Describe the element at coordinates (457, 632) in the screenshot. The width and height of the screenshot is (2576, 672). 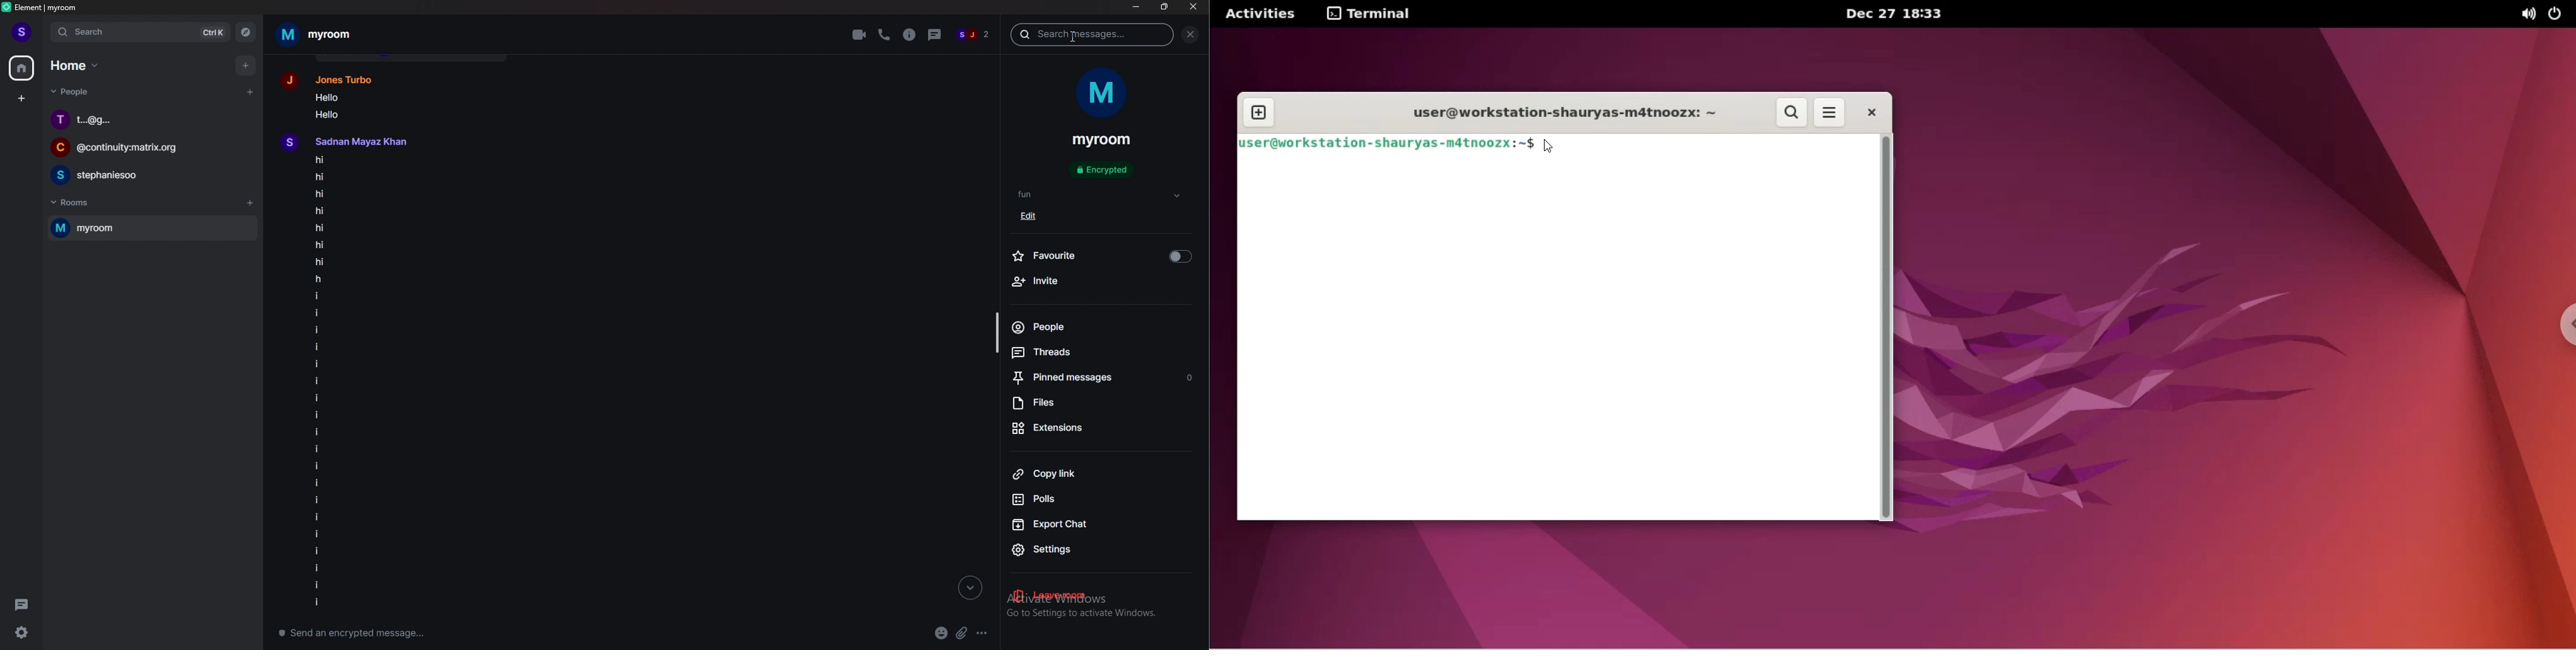
I see `compose message` at that location.